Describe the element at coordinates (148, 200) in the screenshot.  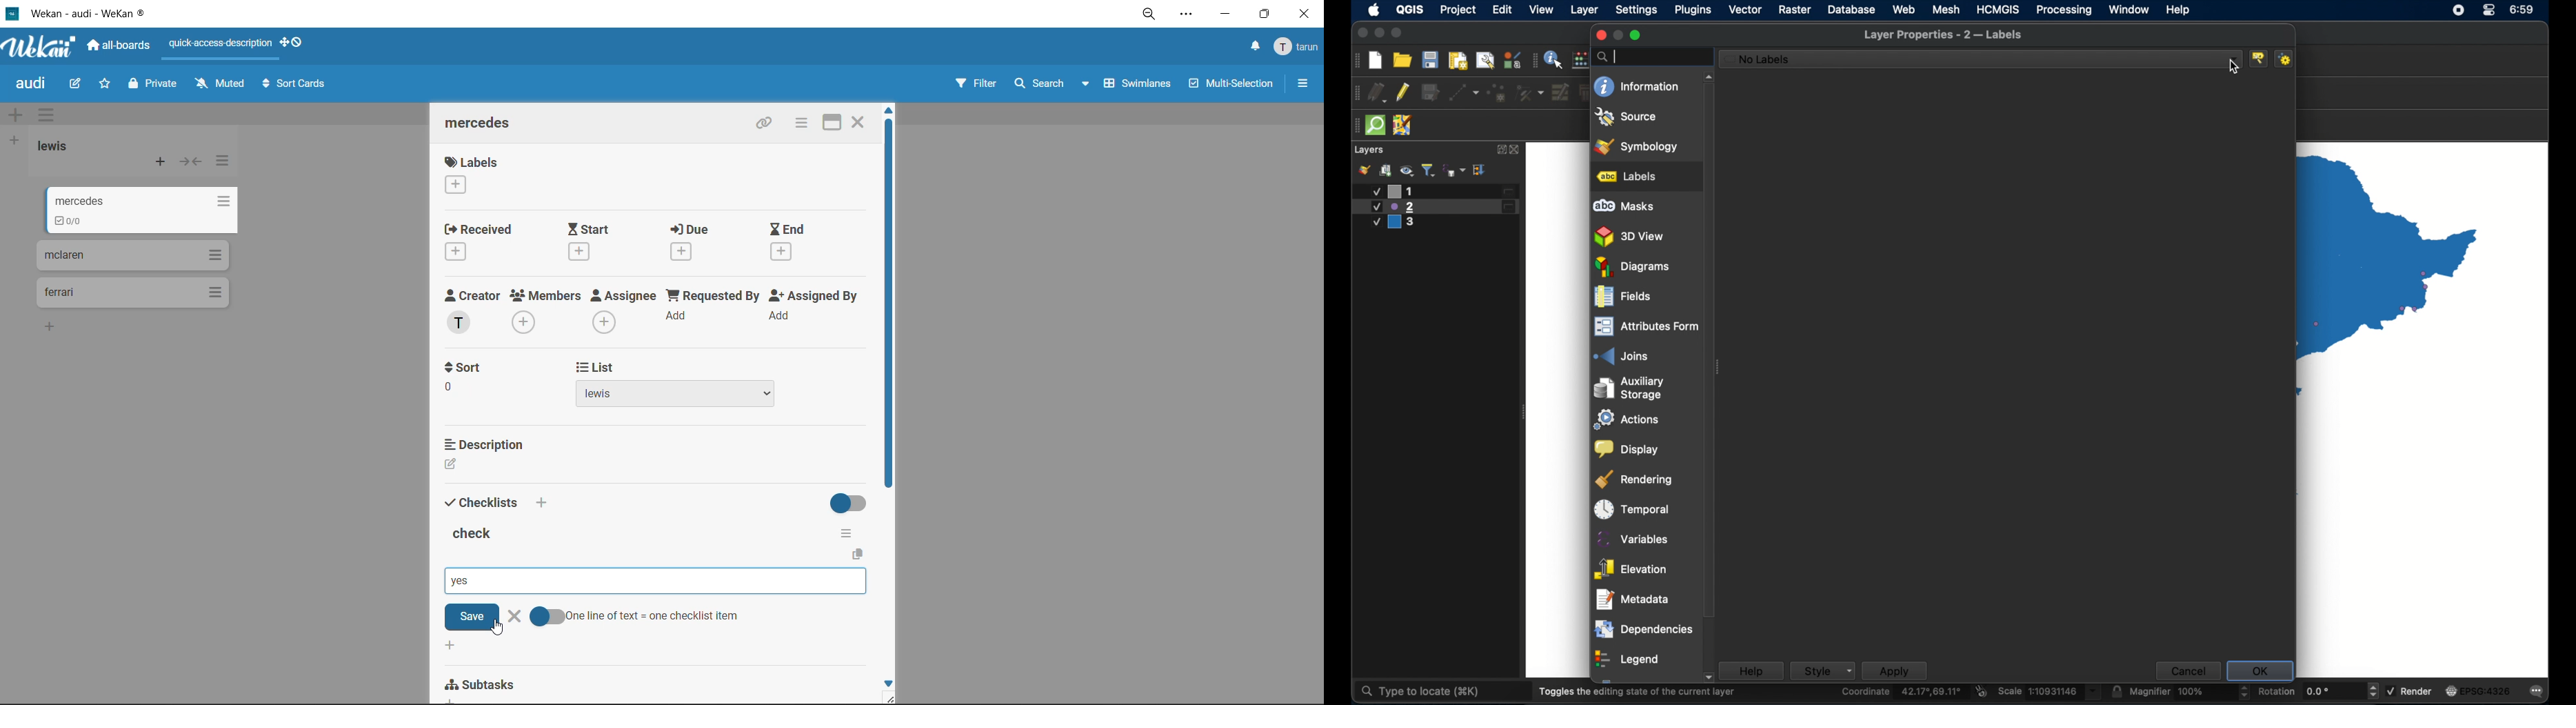
I see `cards` at that location.